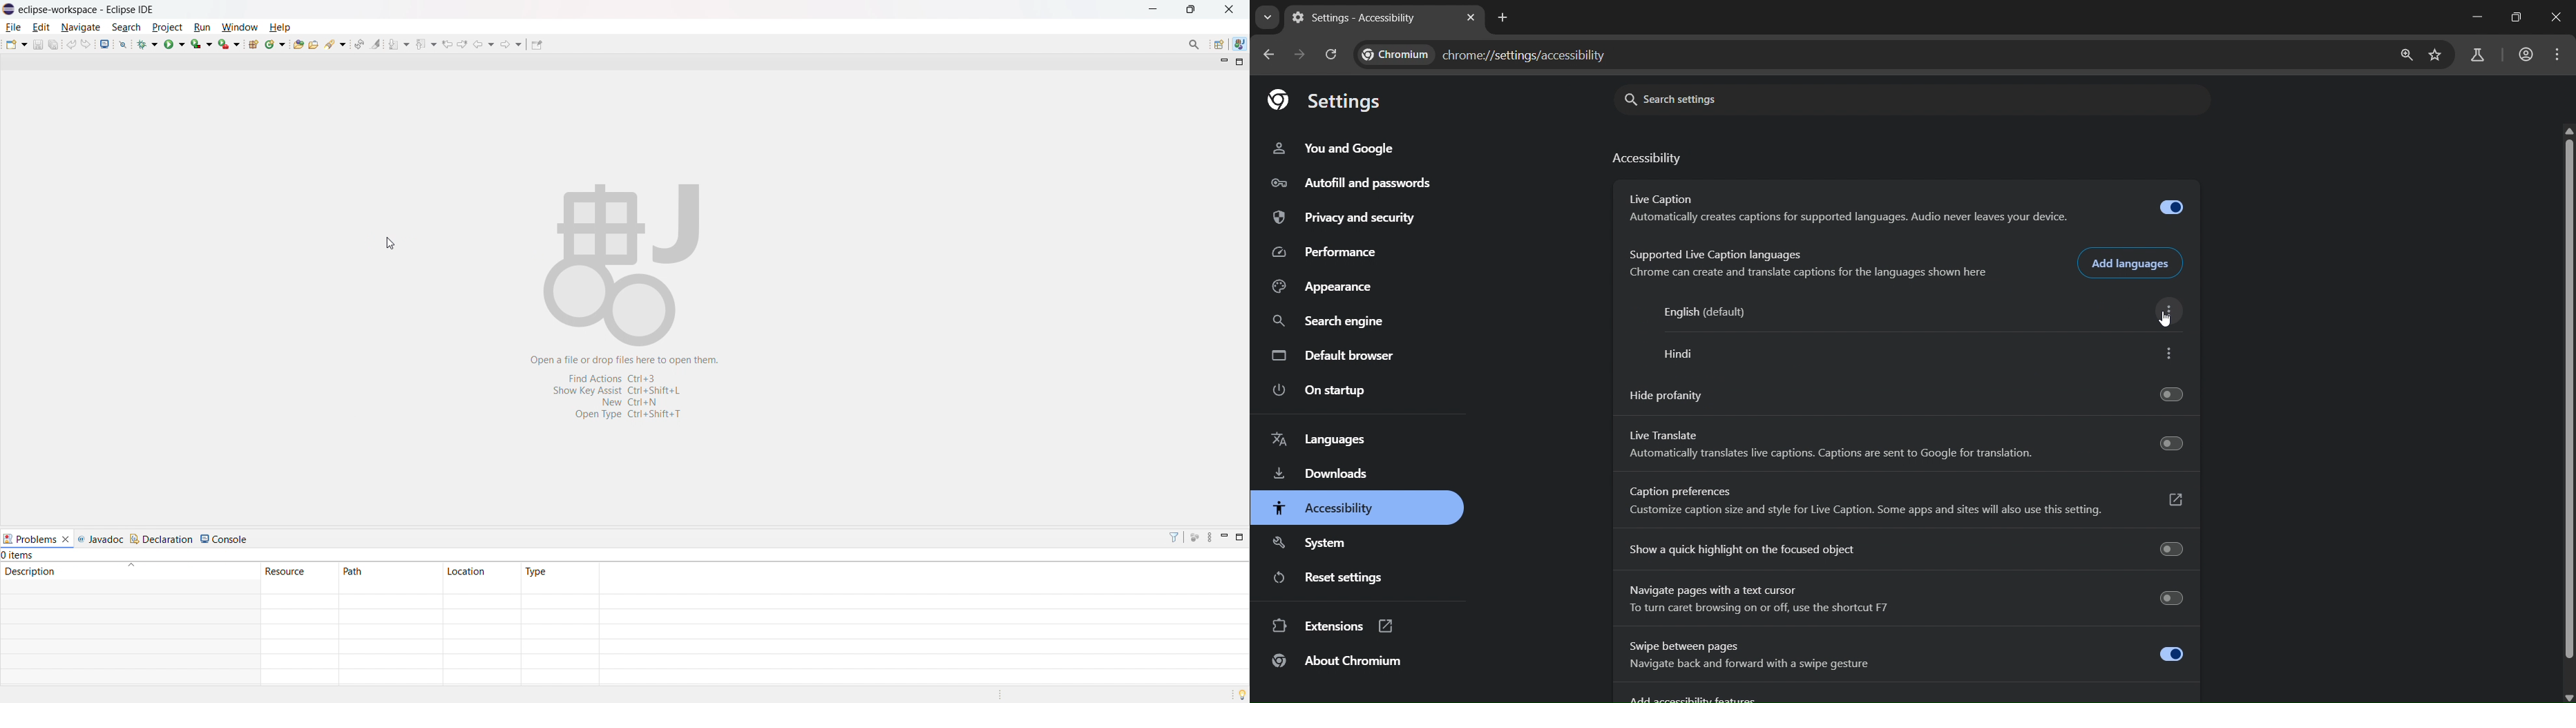 The width and height of the screenshot is (2576, 728). I want to click on path, so click(390, 570).